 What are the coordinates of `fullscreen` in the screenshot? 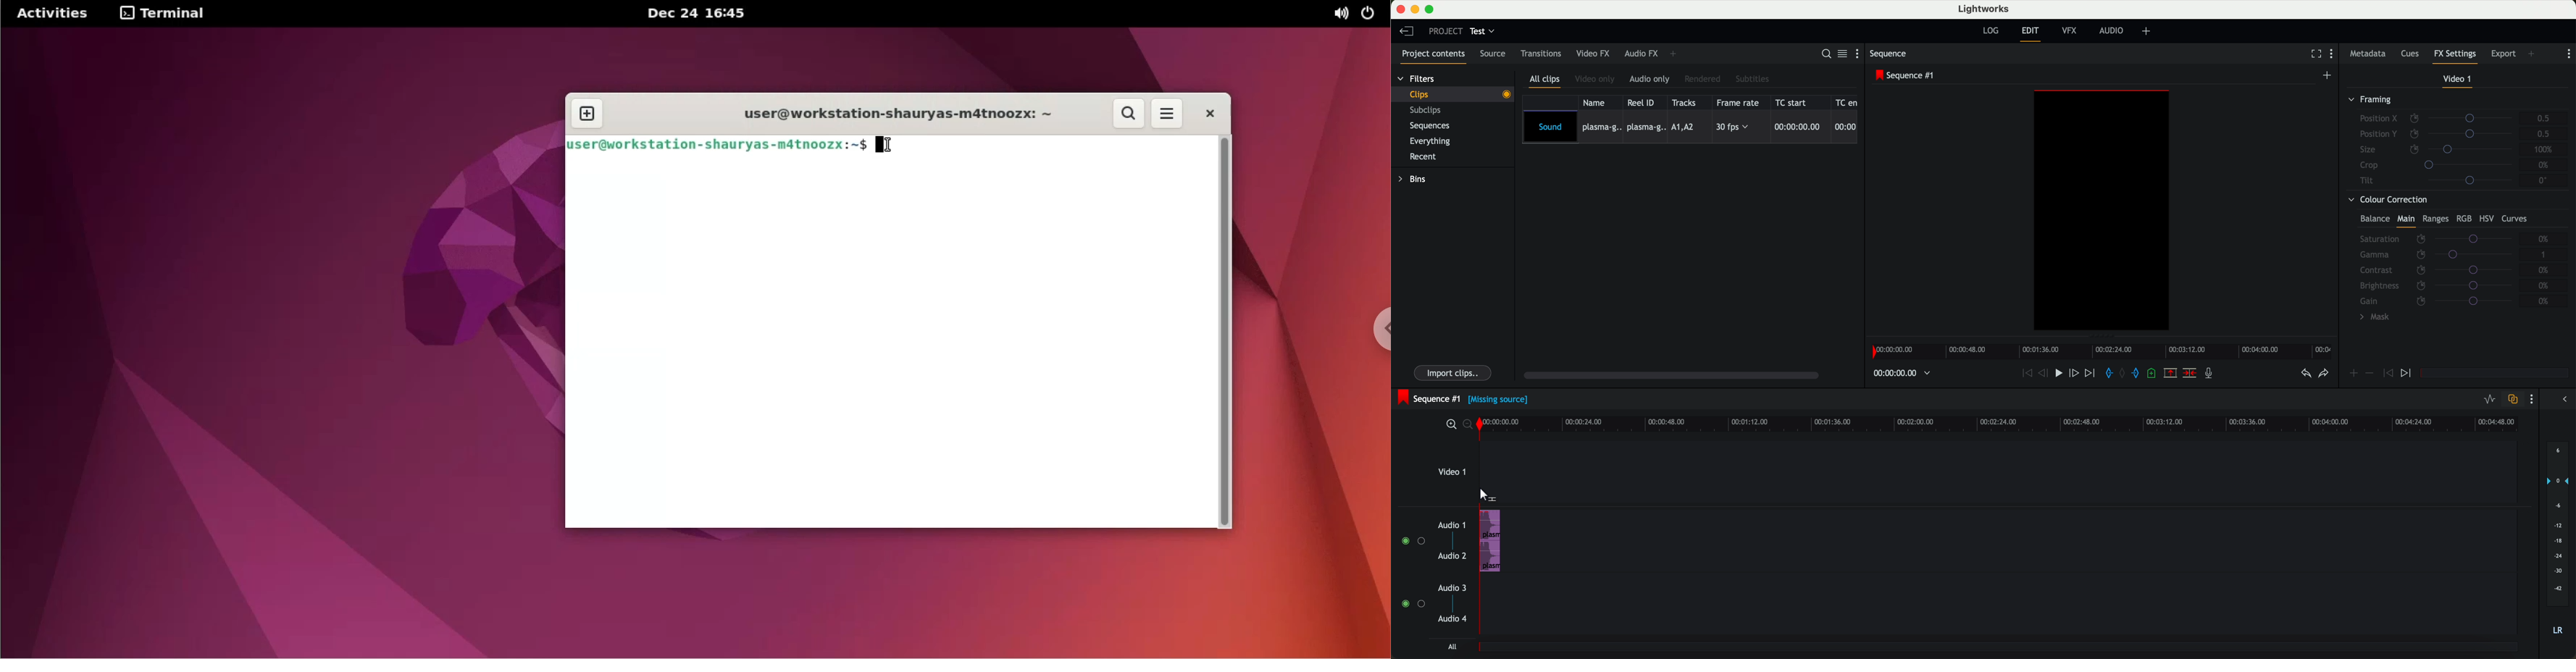 It's located at (2314, 55).